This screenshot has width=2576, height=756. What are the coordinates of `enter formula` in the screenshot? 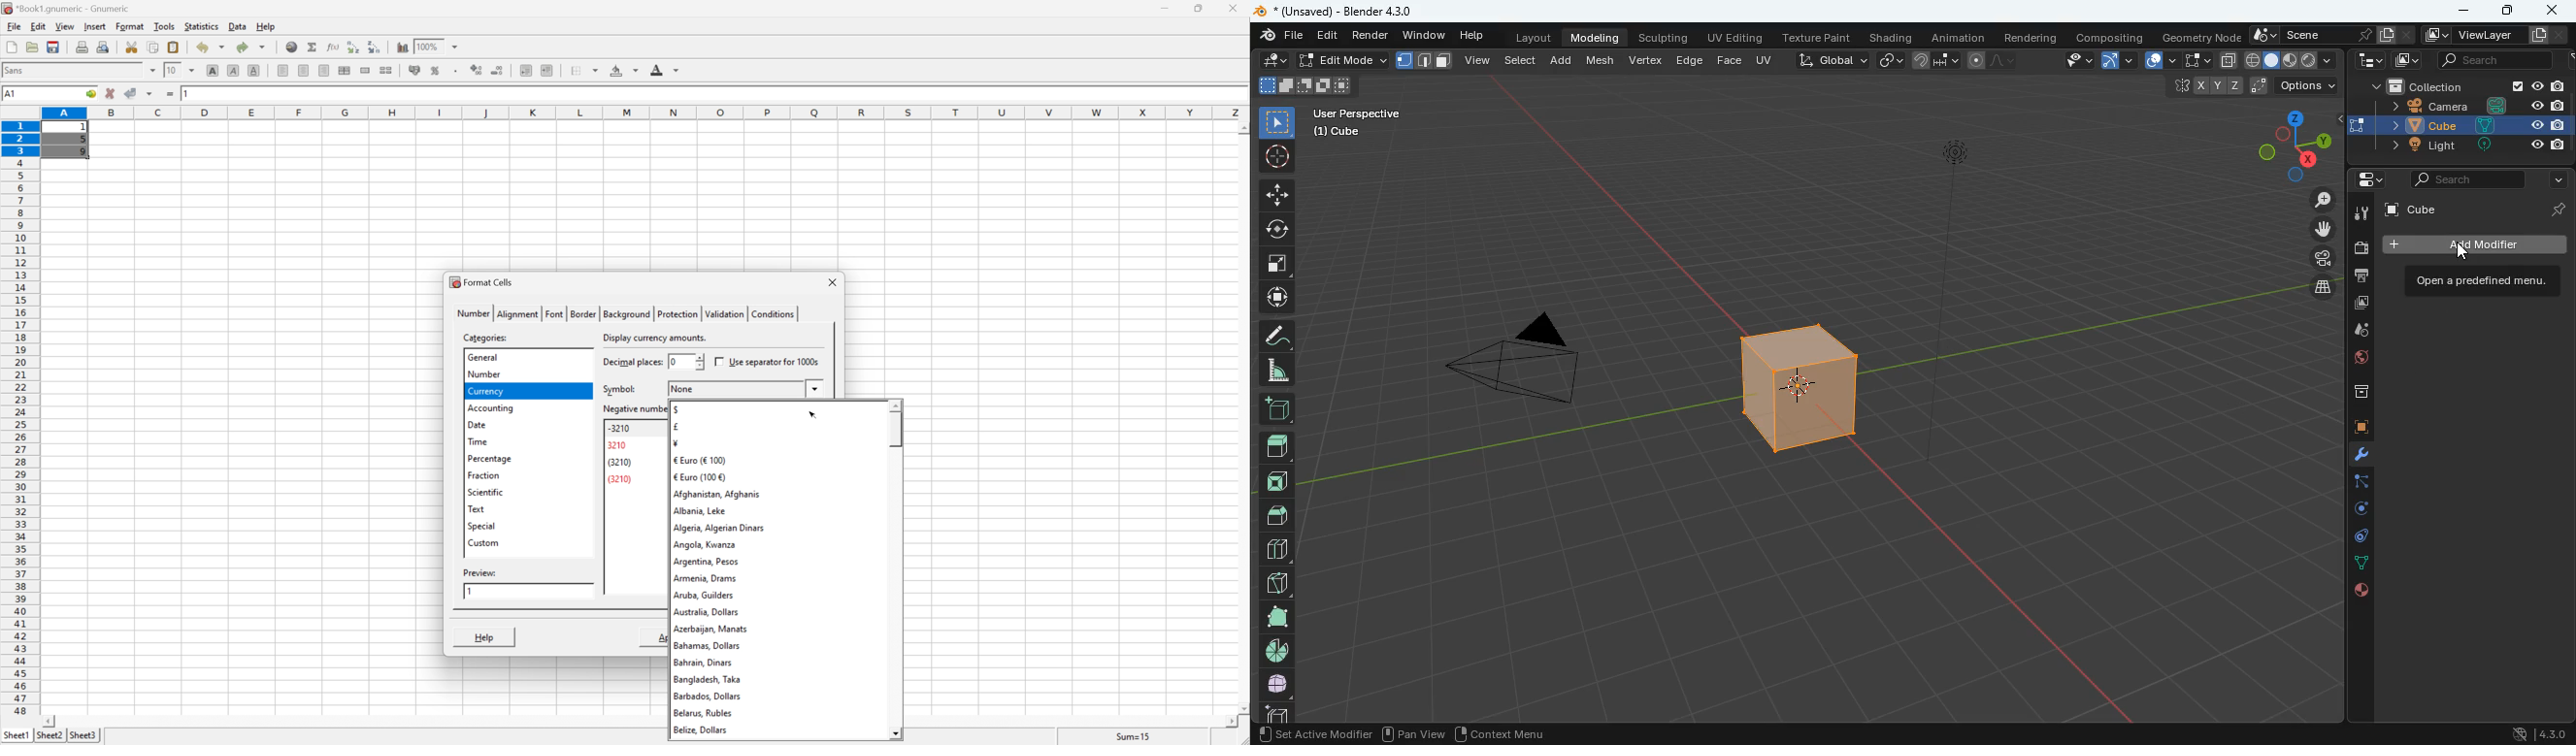 It's located at (170, 94).